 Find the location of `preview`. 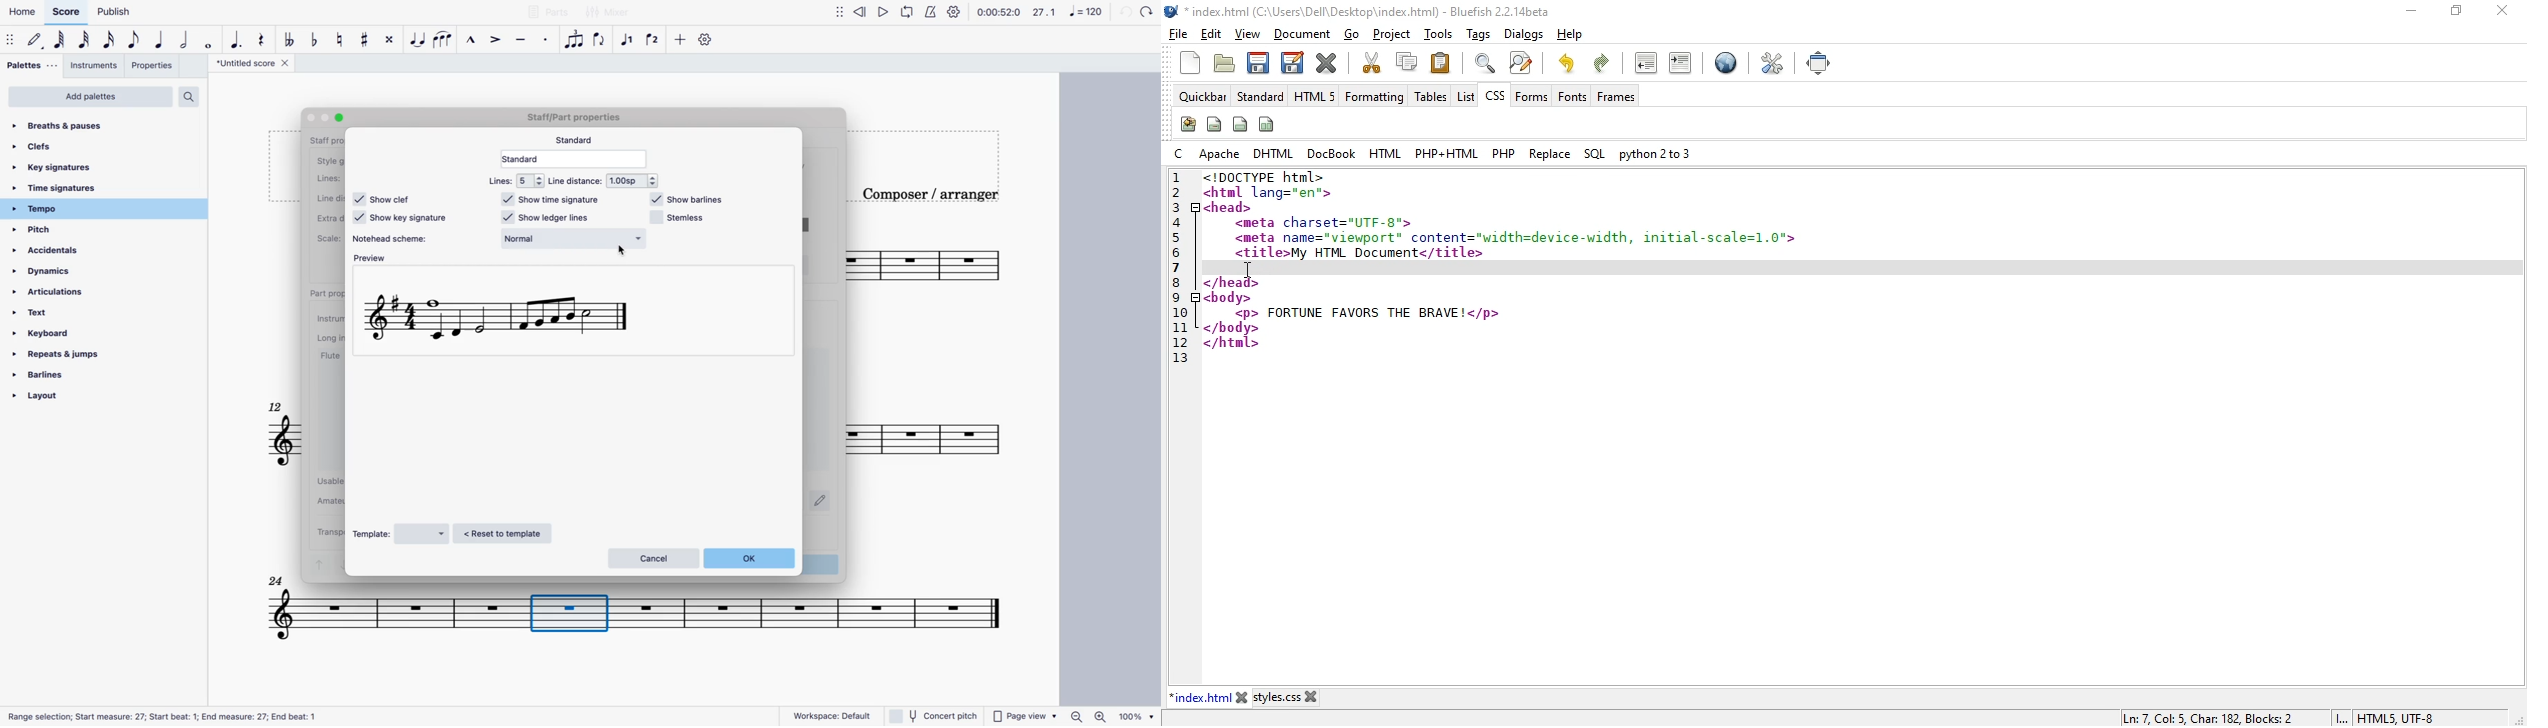

preview is located at coordinates (372, 260).